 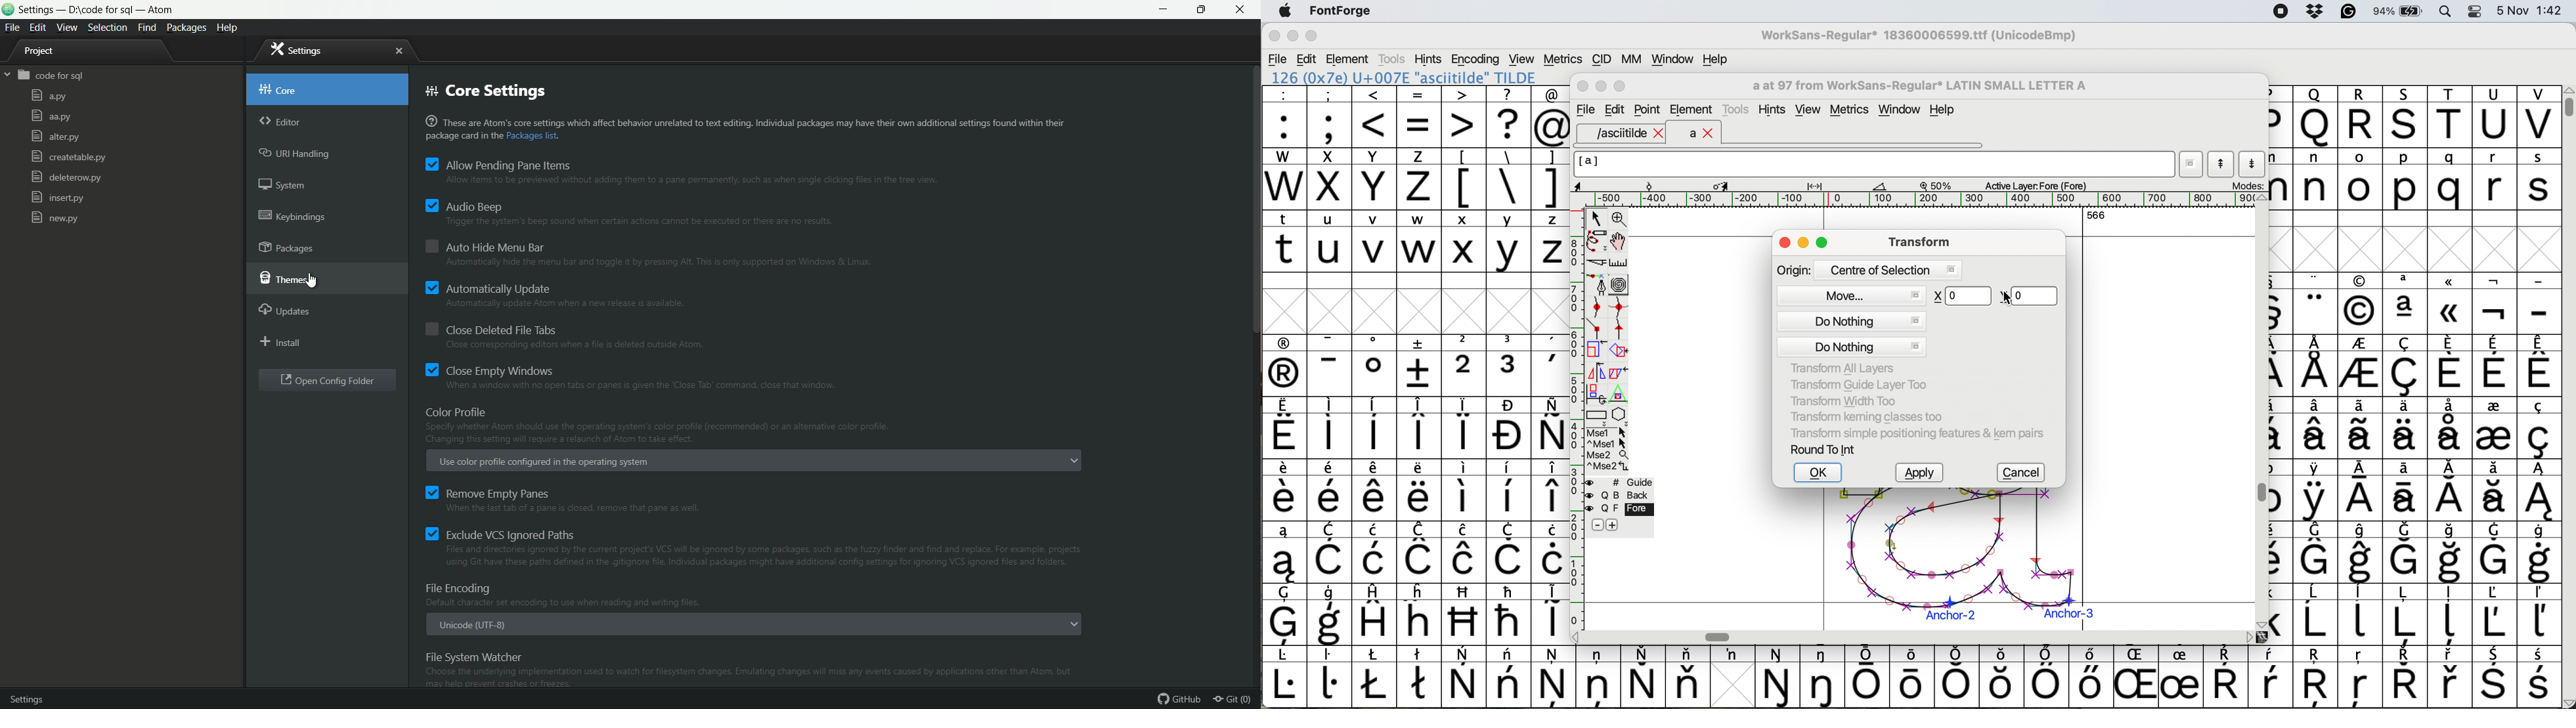 What do you see at coordinates (1702, 134) in the screenshot?
I see `a` at bounding box center [1702, 134].